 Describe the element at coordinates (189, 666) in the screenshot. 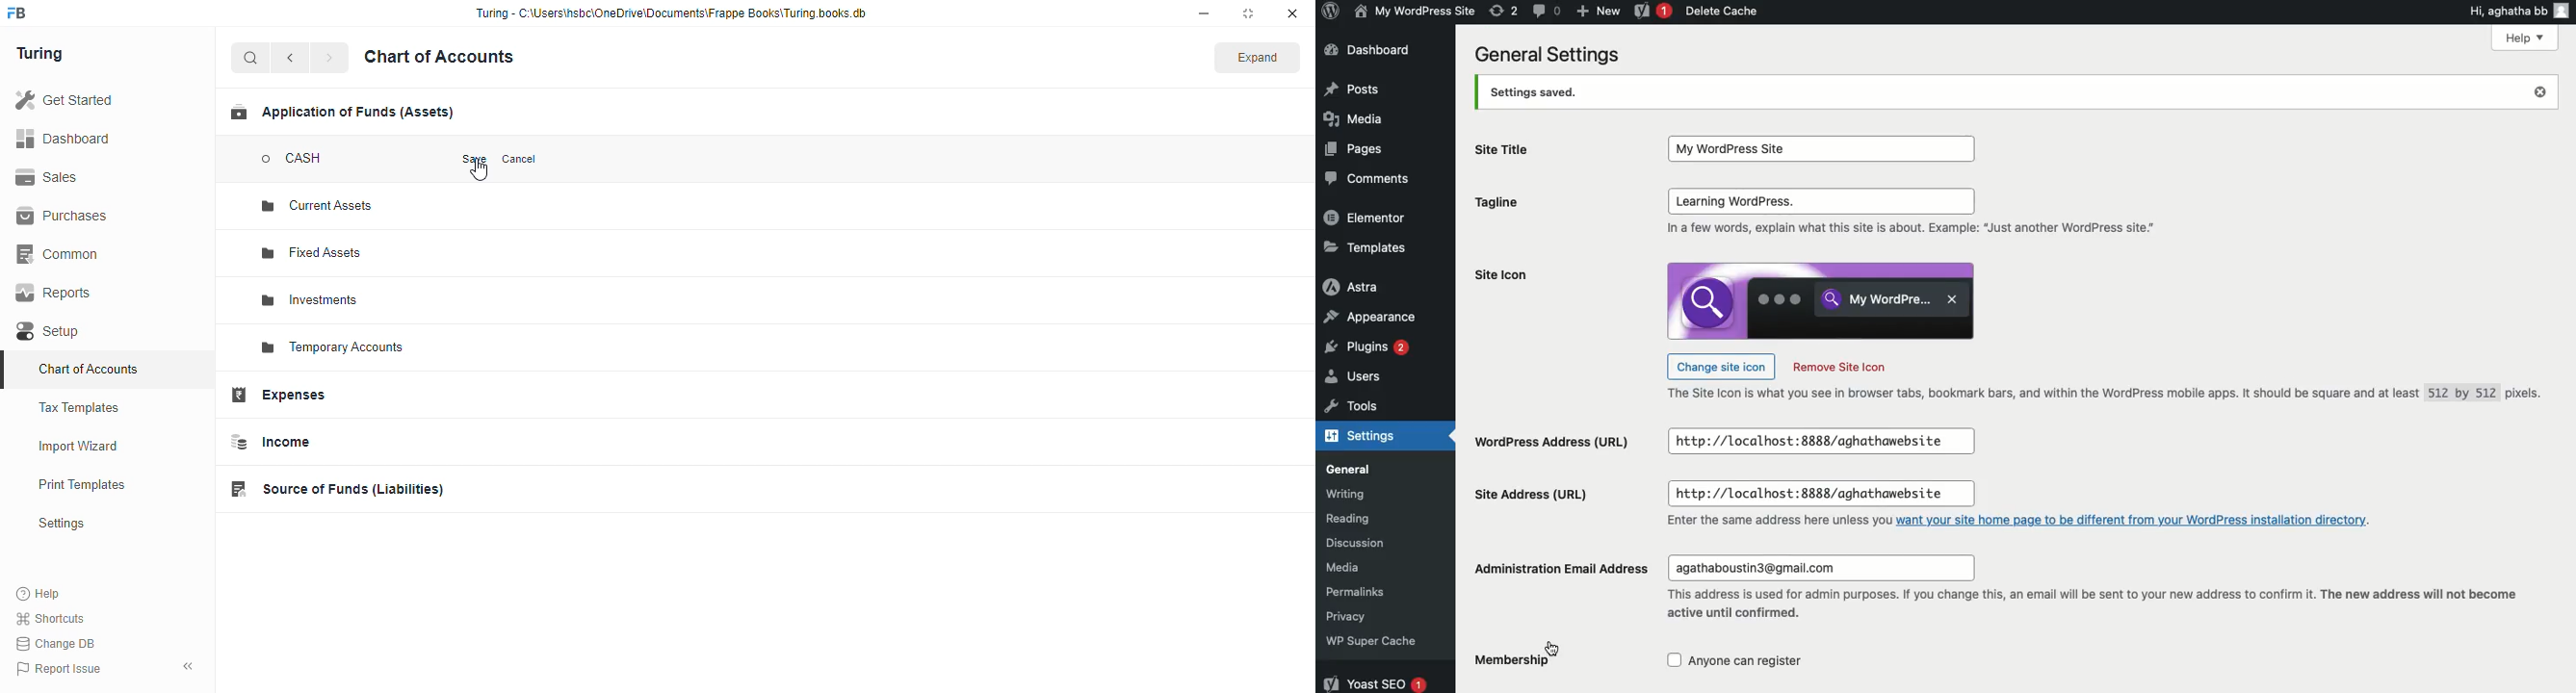

I see `toggle sidebar` at that location.